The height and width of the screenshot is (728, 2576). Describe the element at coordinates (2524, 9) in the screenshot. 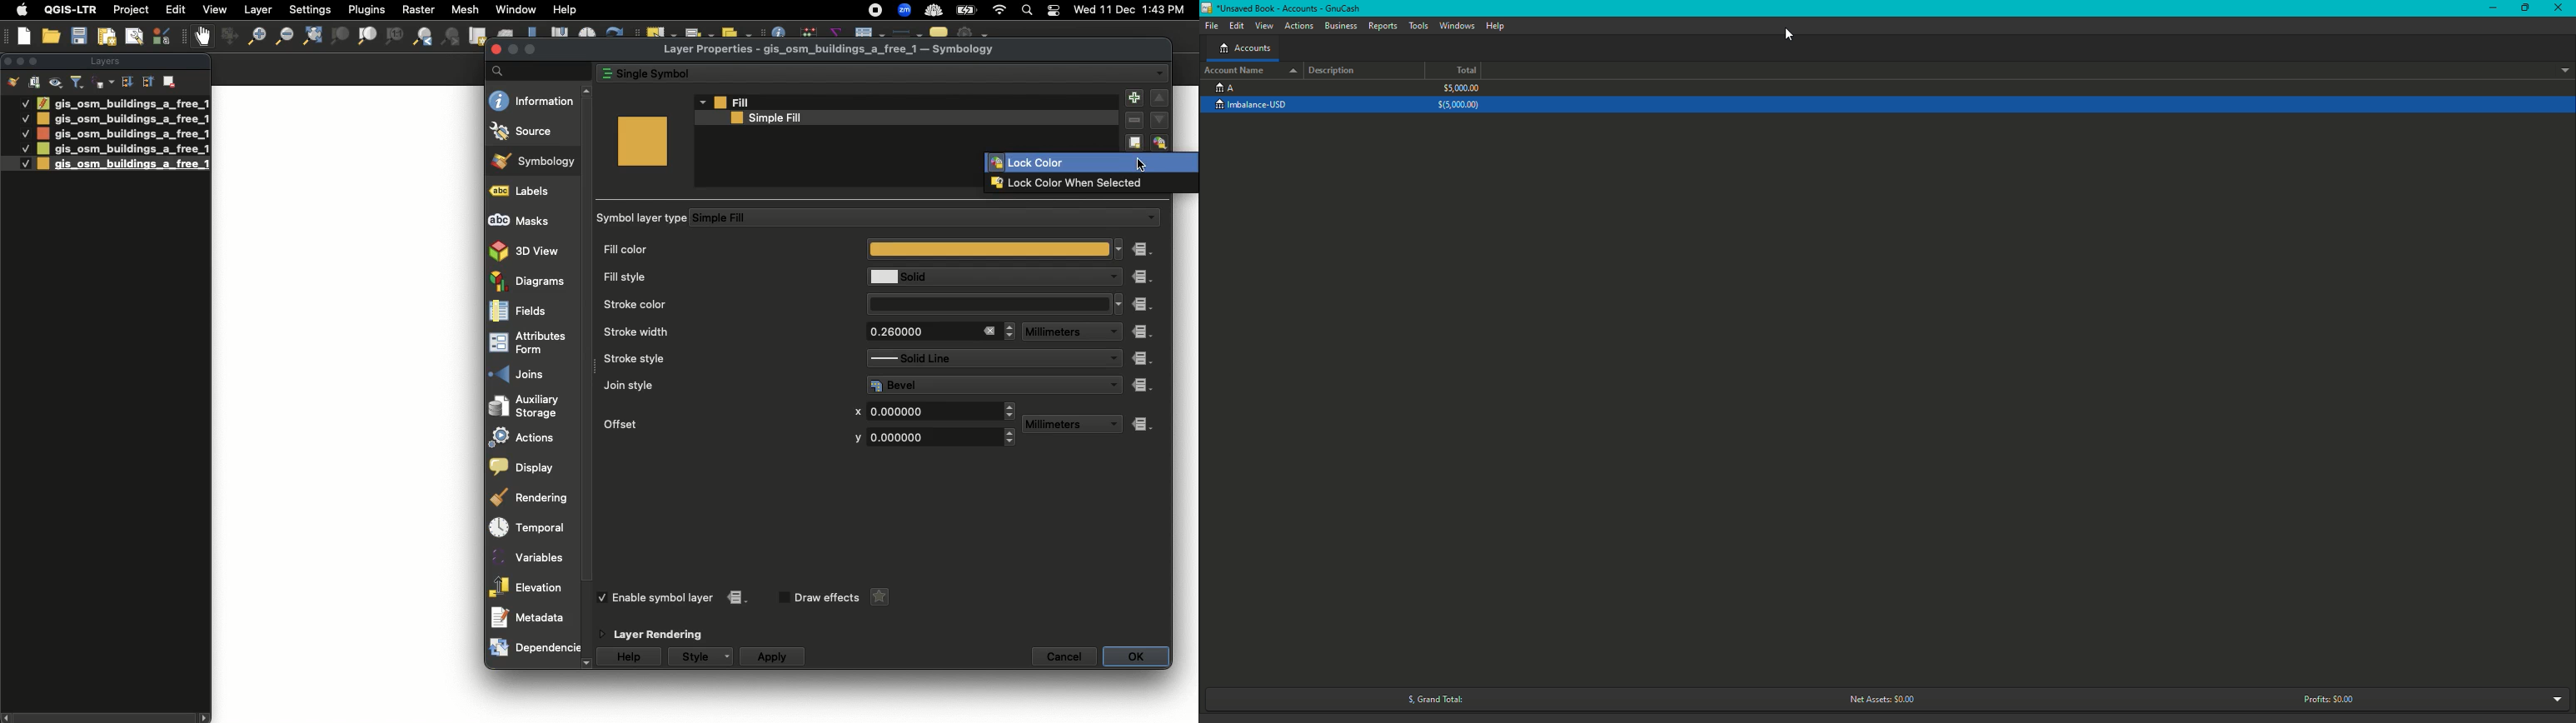

I see `Restore` at that location.